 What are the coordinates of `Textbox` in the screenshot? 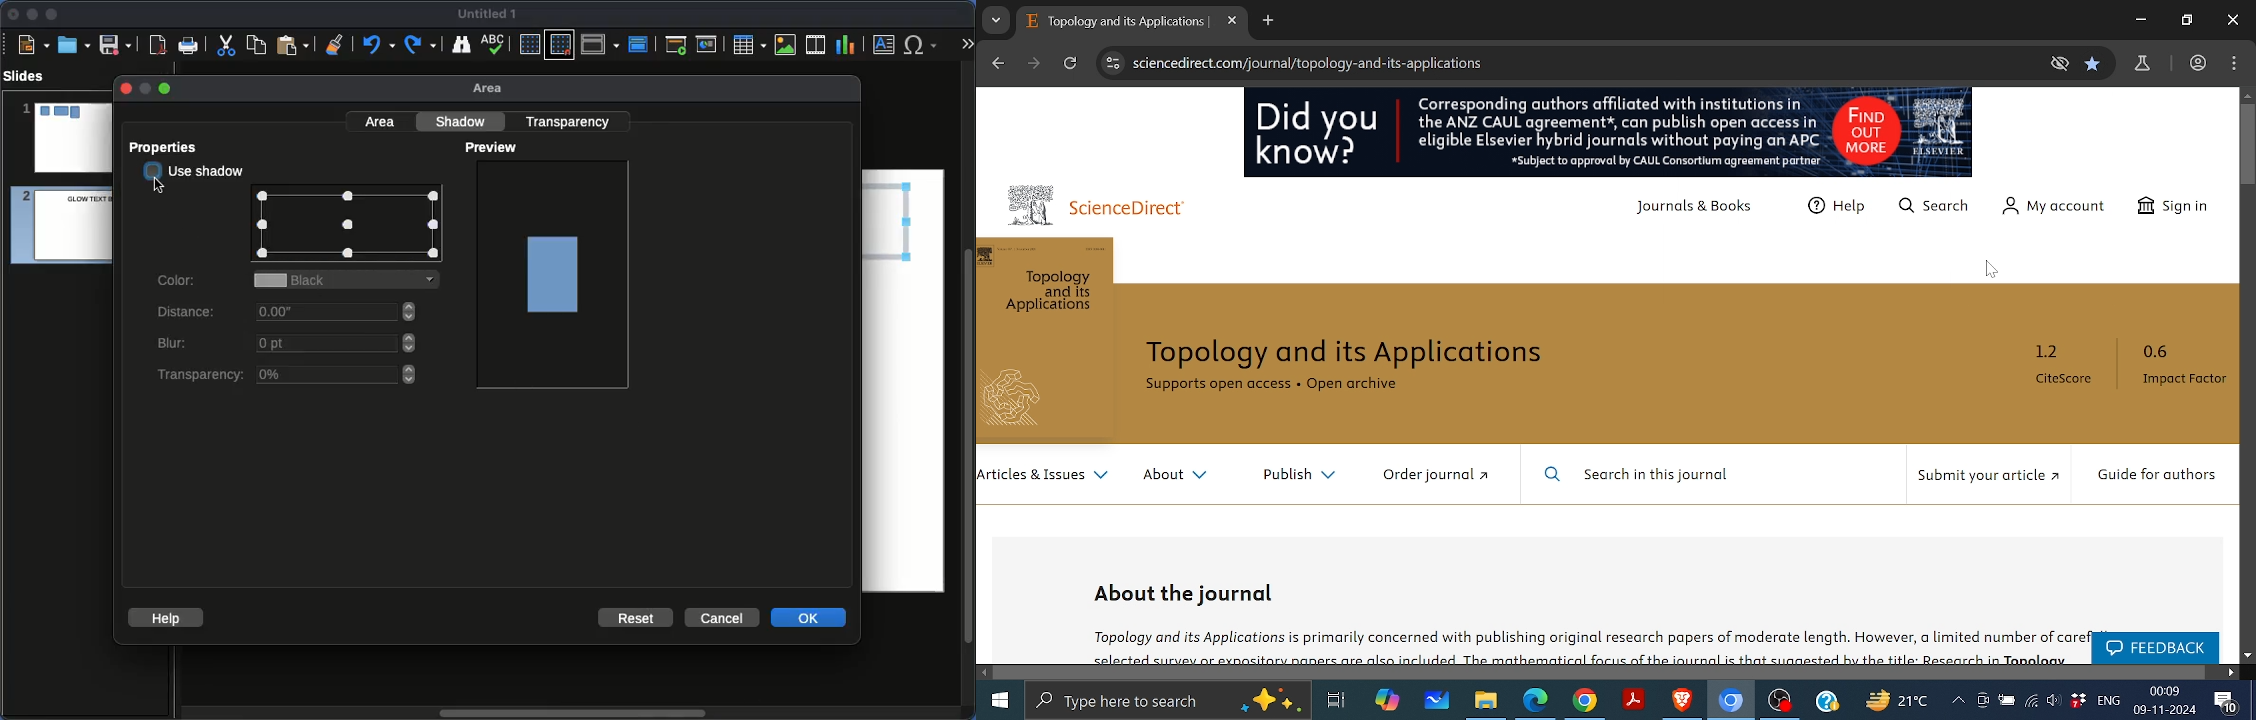 It's located at (885, 44).